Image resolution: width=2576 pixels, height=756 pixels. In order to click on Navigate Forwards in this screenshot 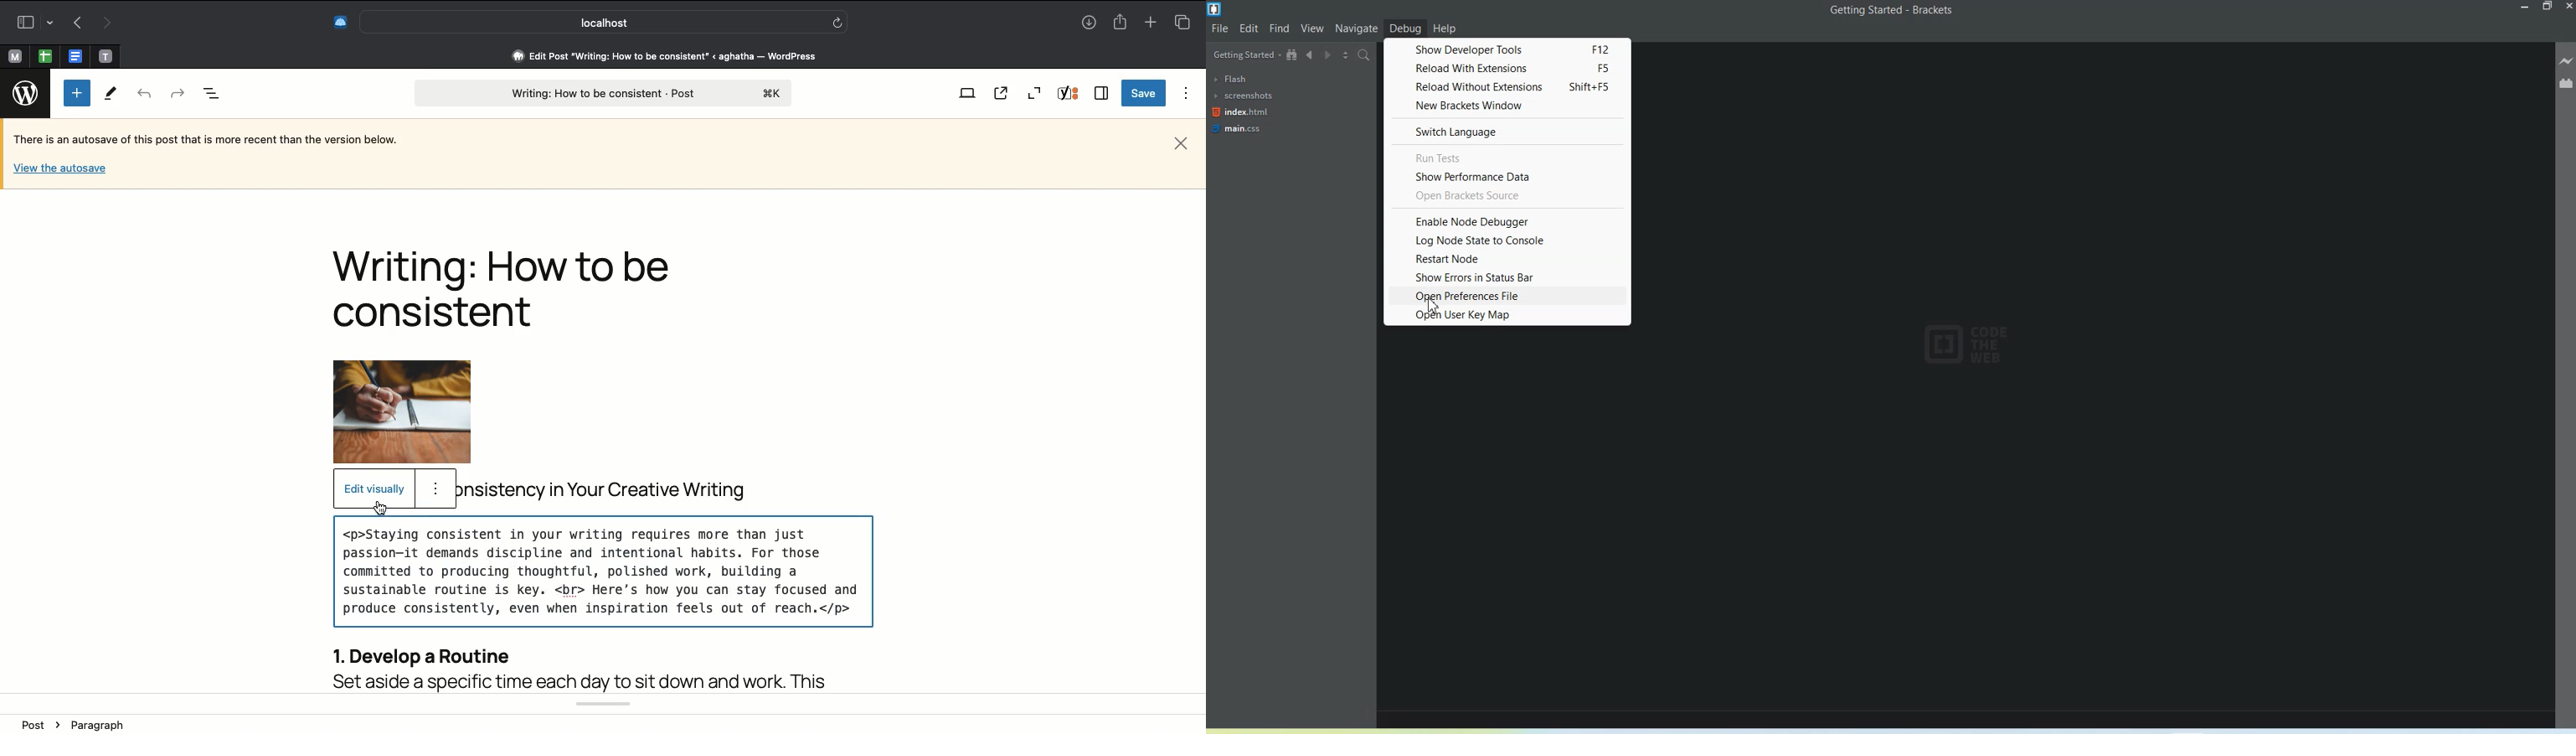, I will do `click(1329, 55)`.